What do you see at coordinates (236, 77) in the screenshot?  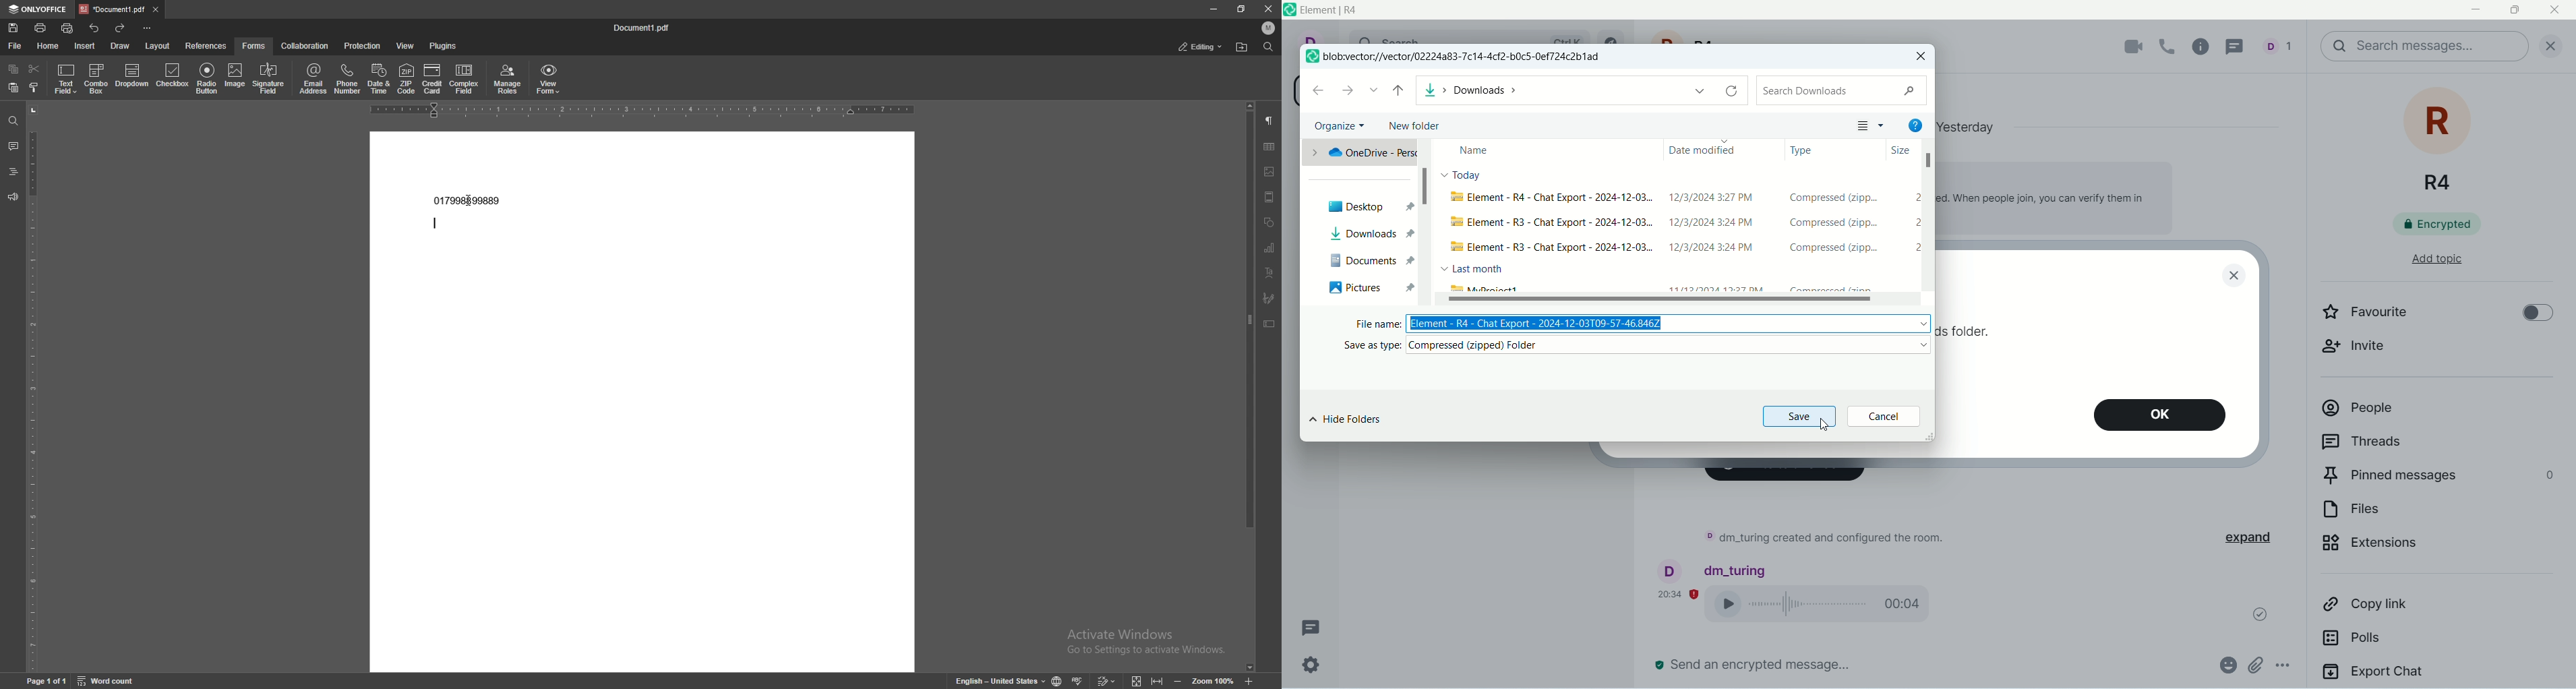 I see `image` at bounding box center [236, 77].